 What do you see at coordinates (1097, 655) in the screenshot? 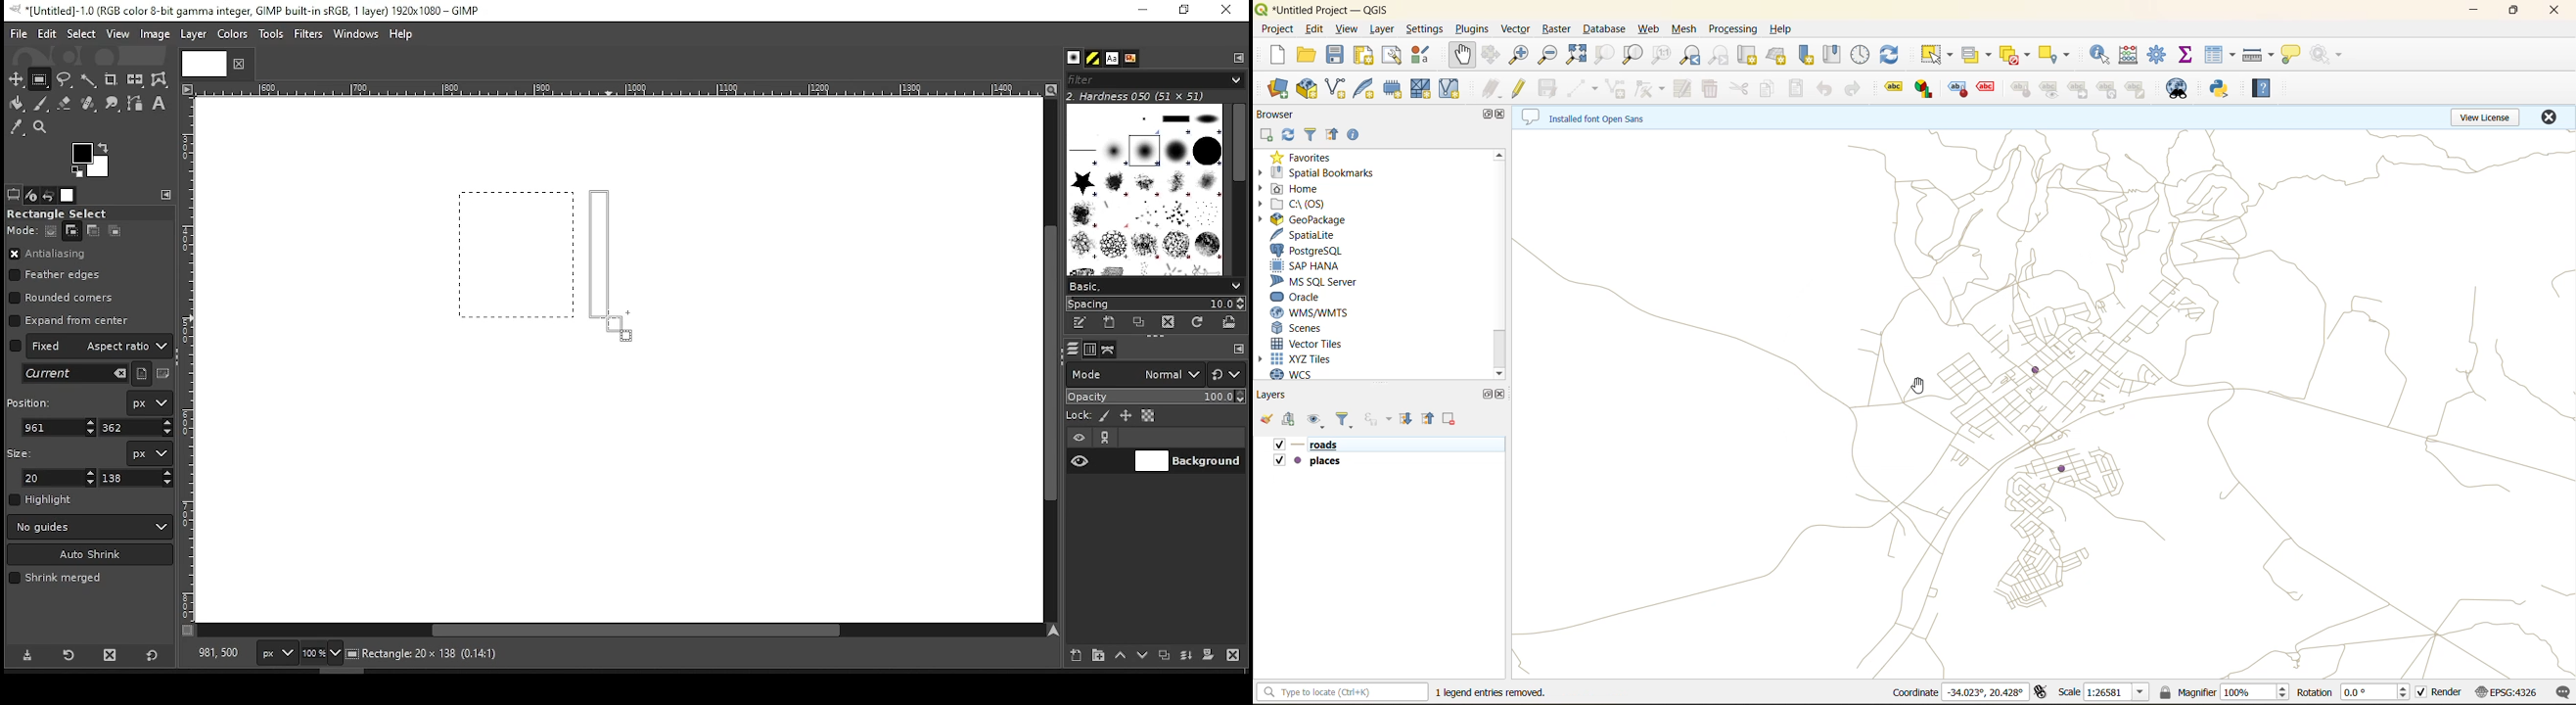
I see `new layer group  ` at bounding box center [1097, 655].